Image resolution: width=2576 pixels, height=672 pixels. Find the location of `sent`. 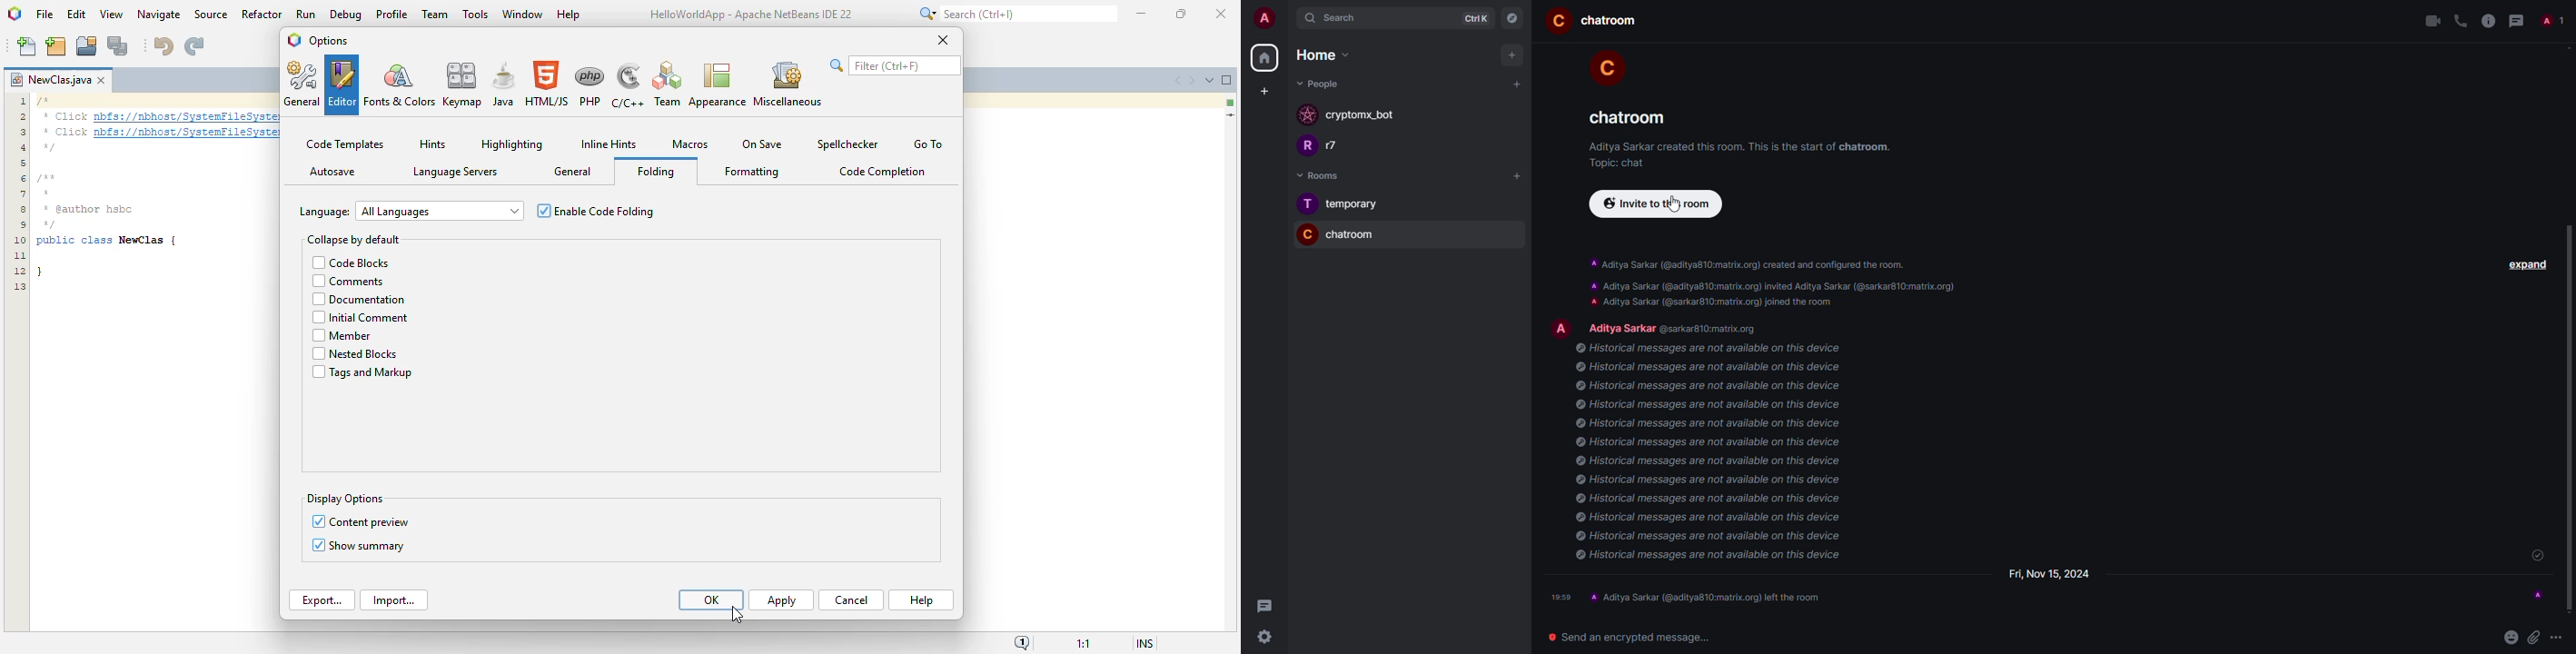

sent is located at coordinates (2537, 556).